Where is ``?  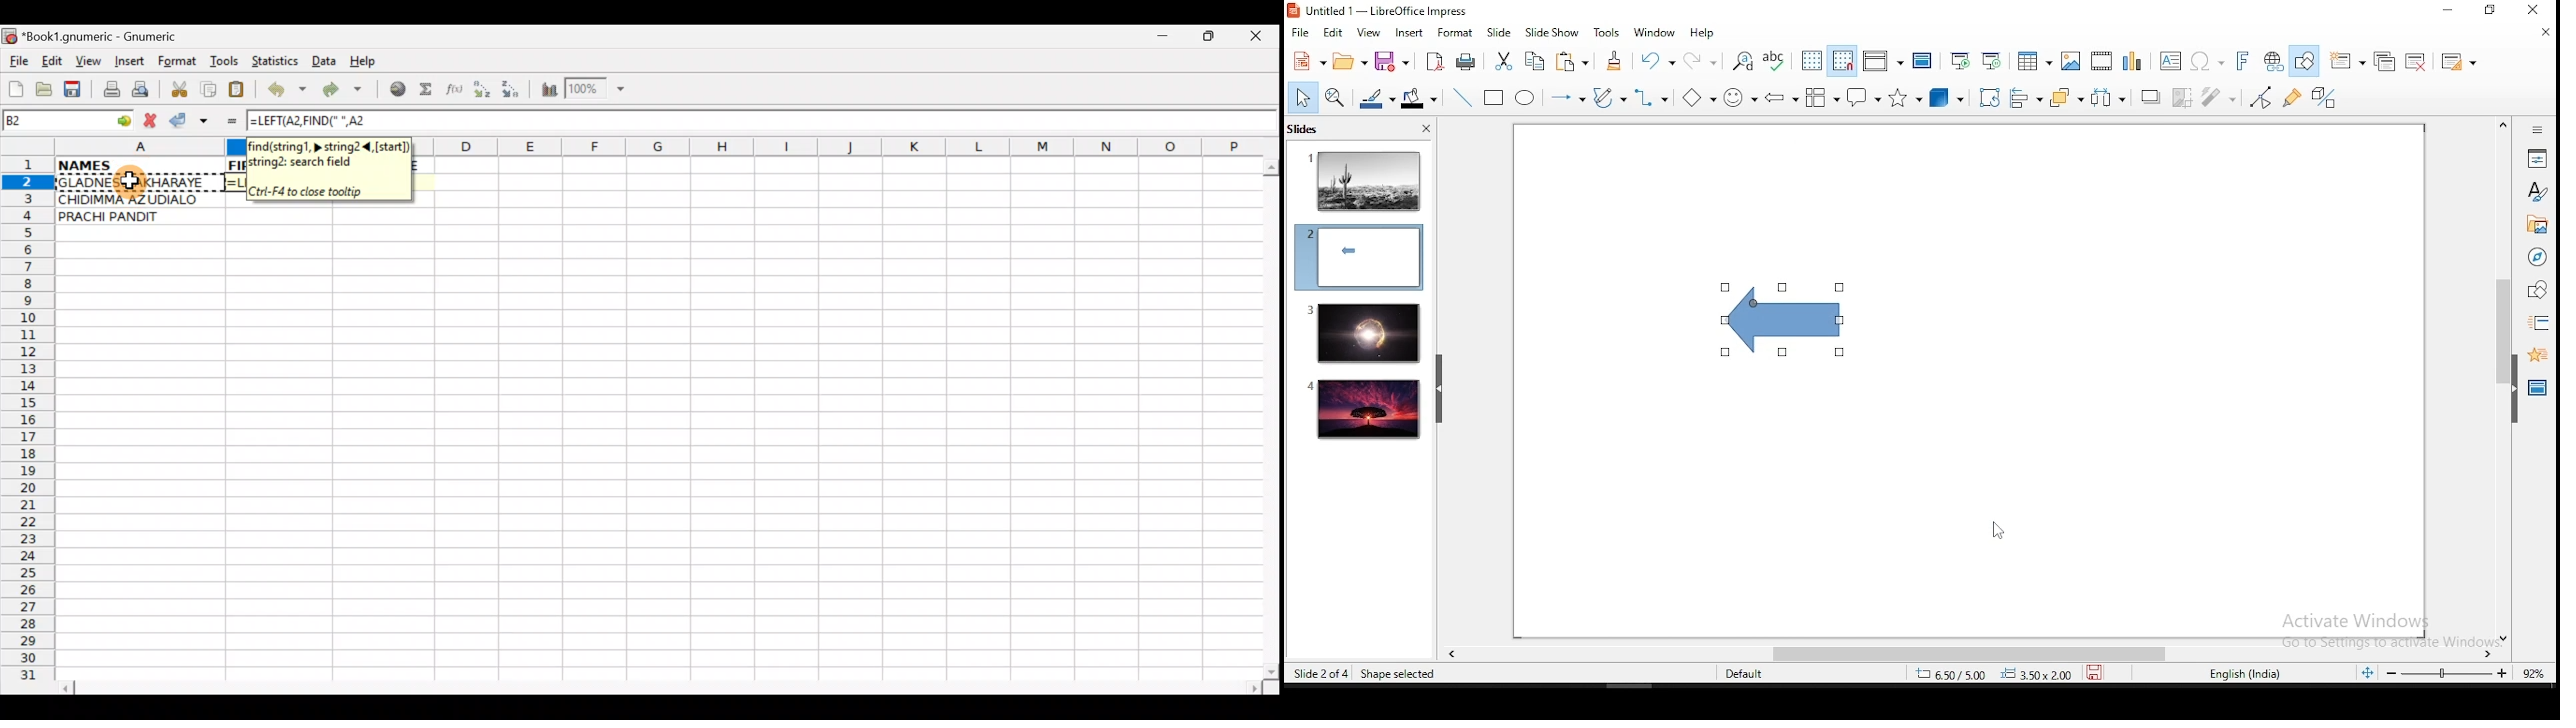  is located at coordinates (2368, 626).